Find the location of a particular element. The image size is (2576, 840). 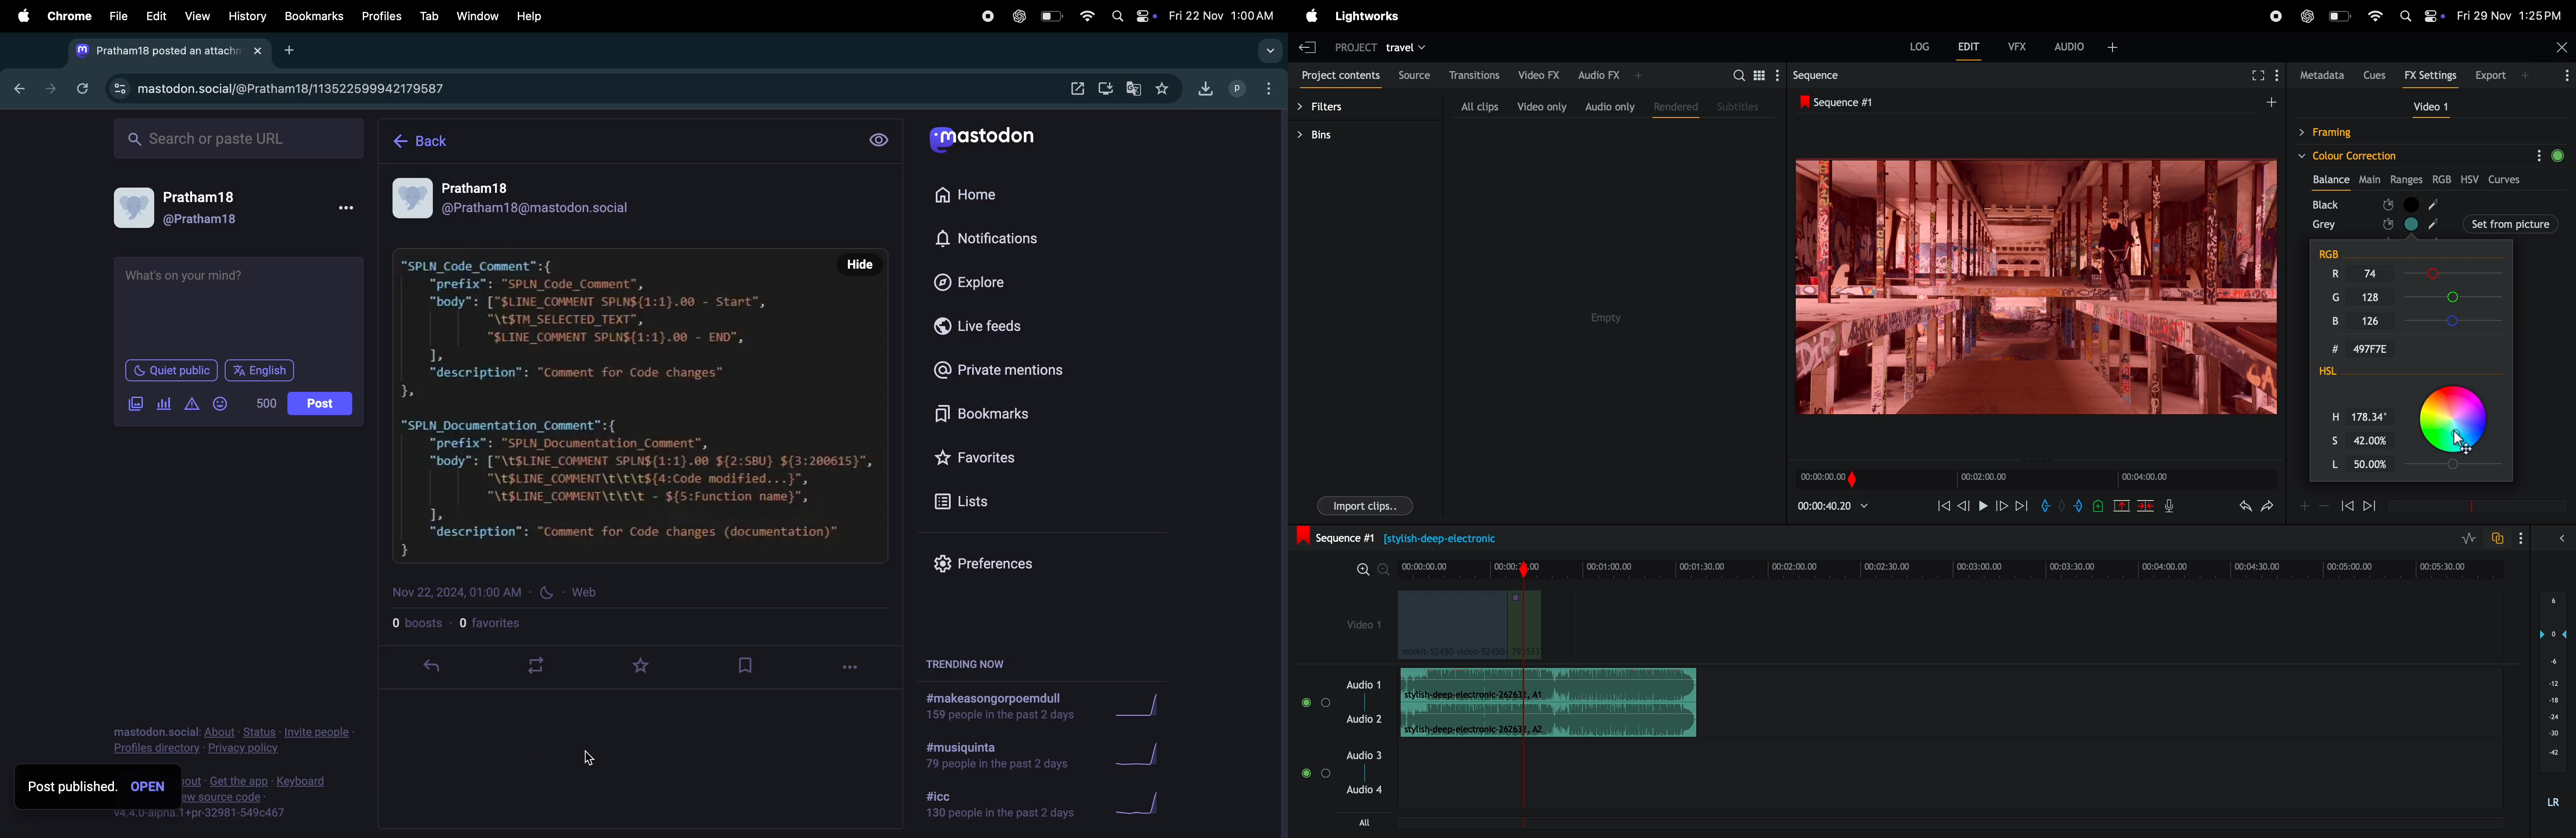

control panel is located at coordinates (2433, 15).